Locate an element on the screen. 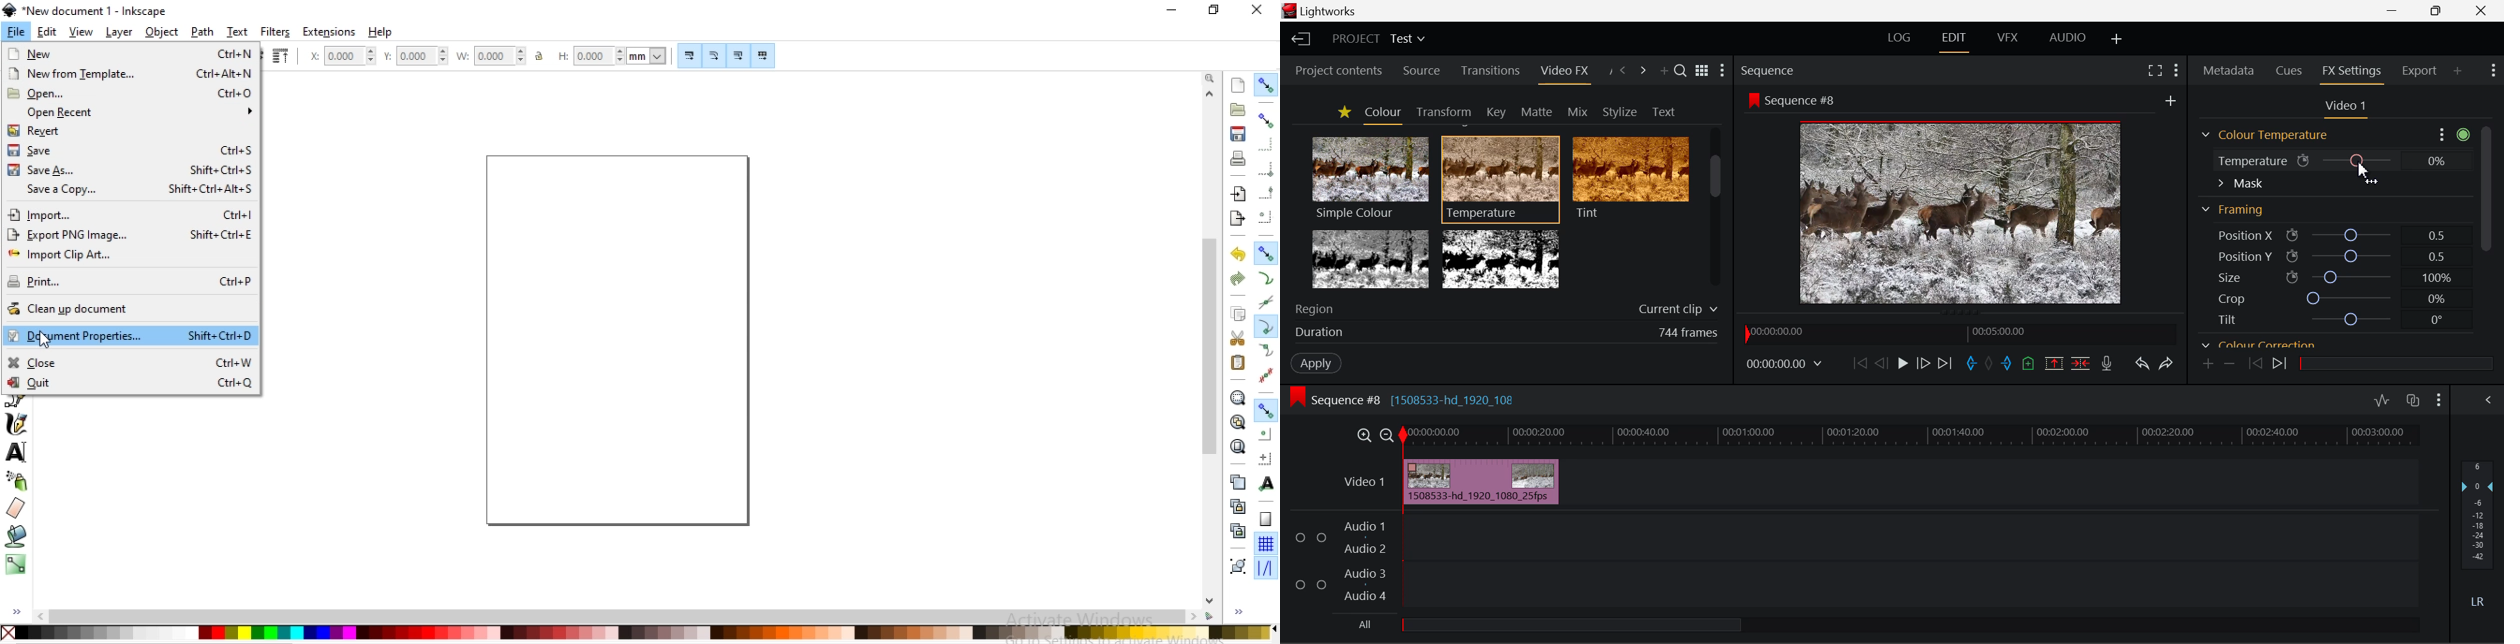 The width and height of the screenshot is (2520, 644). Toggle audio levels editing is located at coordinates (2381, 399).